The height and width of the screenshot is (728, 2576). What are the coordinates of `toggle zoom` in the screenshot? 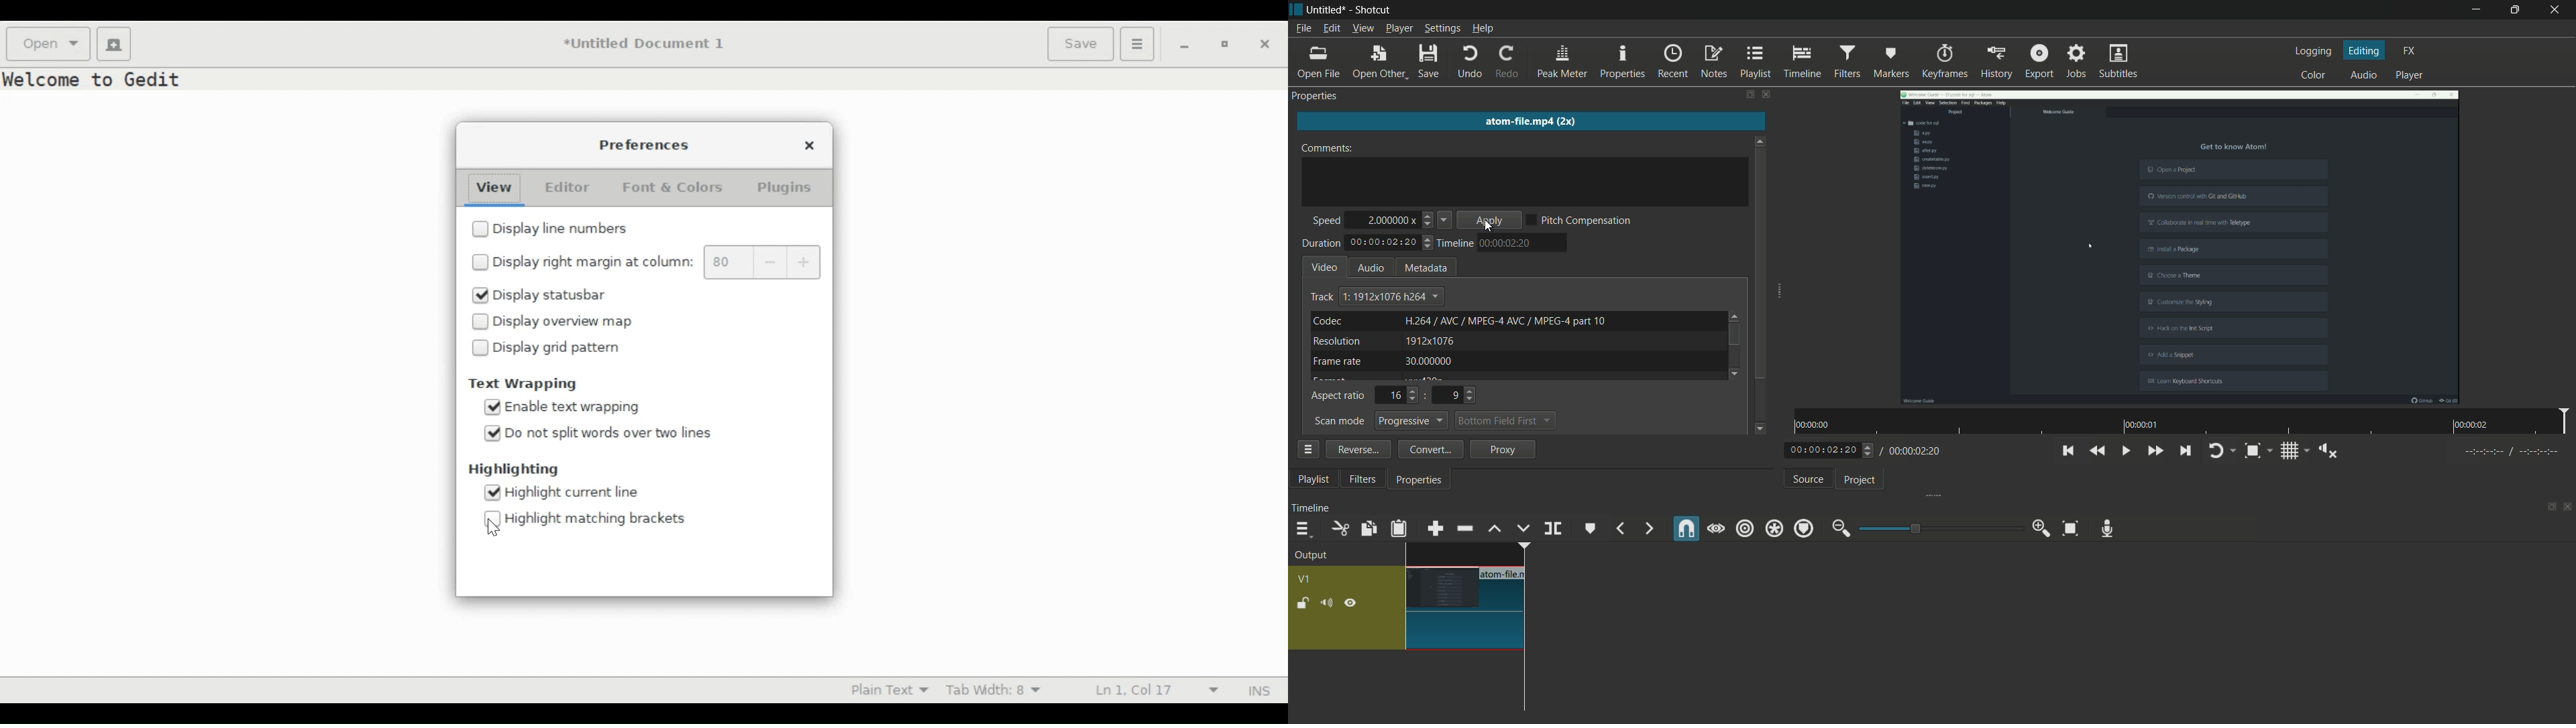 It's located at (2255, 450).